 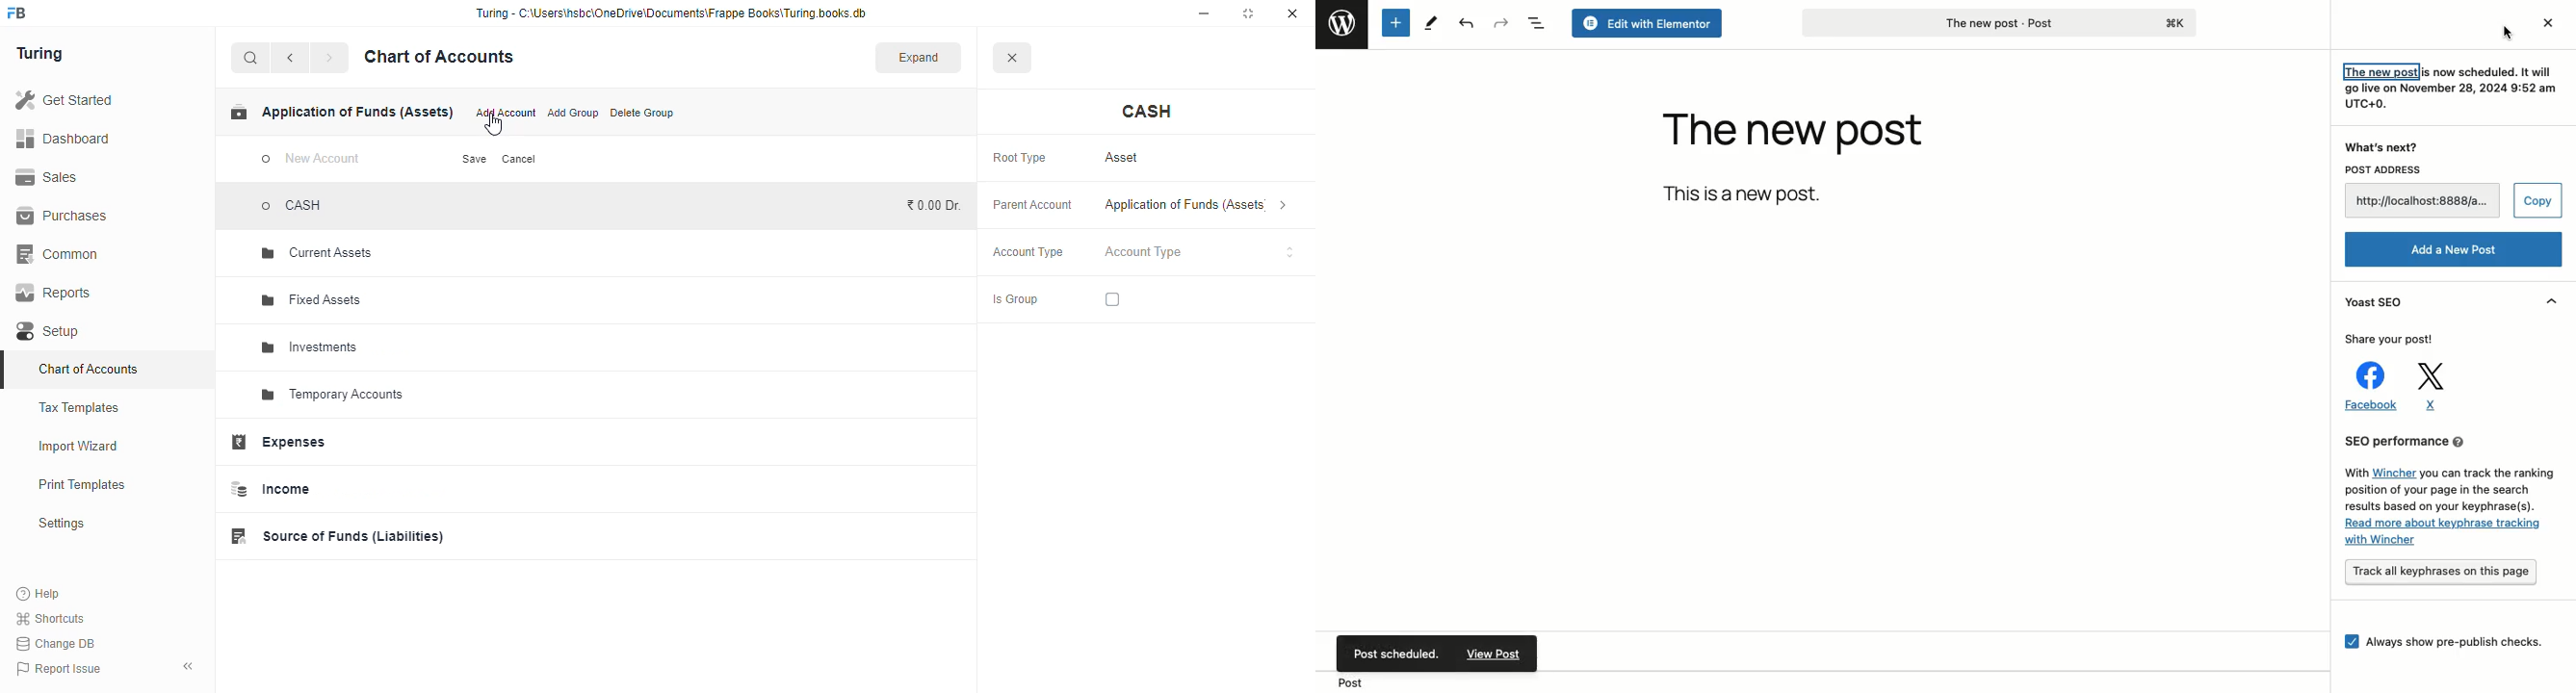 What do you see at coordinates (1123, 158) in the screenshot?
I see `asset` at bounding box center [1123, 158].